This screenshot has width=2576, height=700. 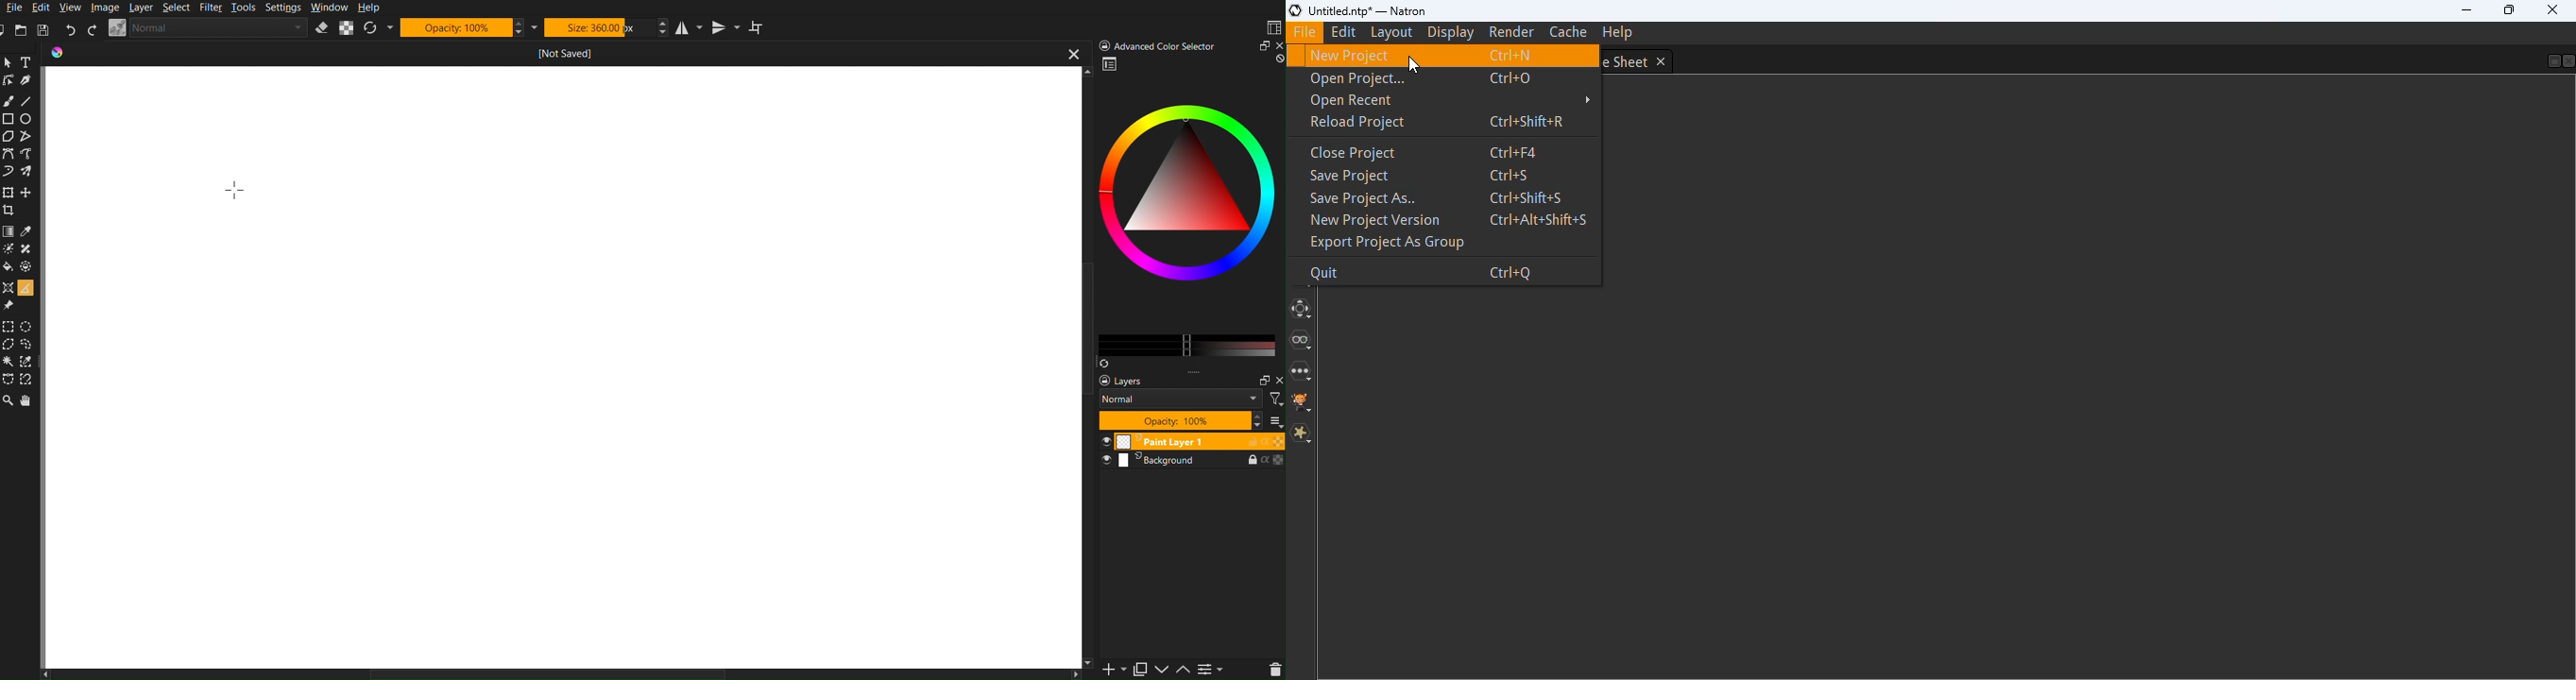 What do you see at coordinates (1192, 461) in the screenshot?
I see `Background` at bounding box center [1192, 461].